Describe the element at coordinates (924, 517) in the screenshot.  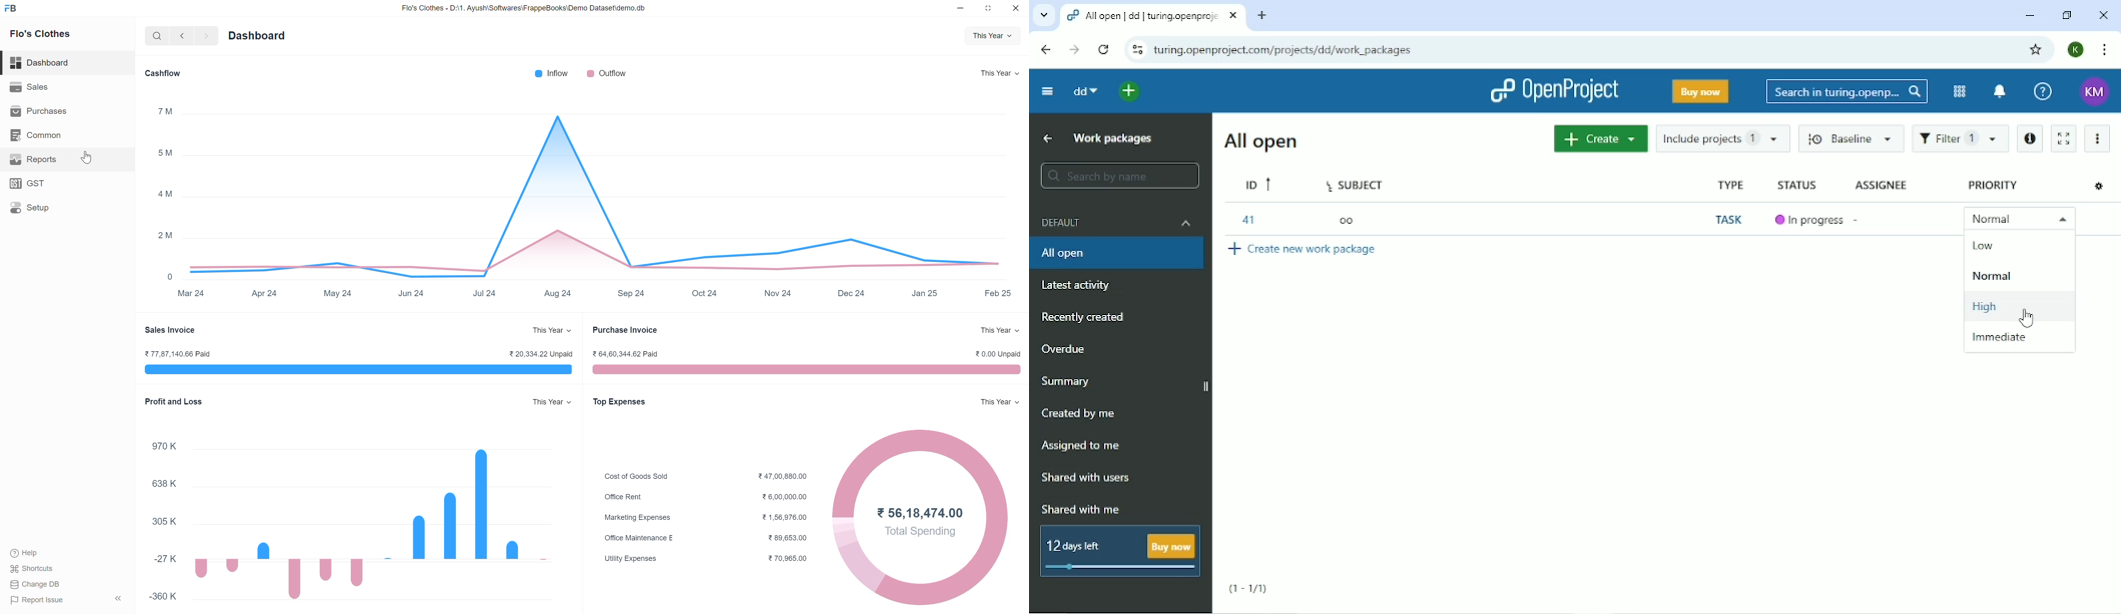
I see `graph` at that location.